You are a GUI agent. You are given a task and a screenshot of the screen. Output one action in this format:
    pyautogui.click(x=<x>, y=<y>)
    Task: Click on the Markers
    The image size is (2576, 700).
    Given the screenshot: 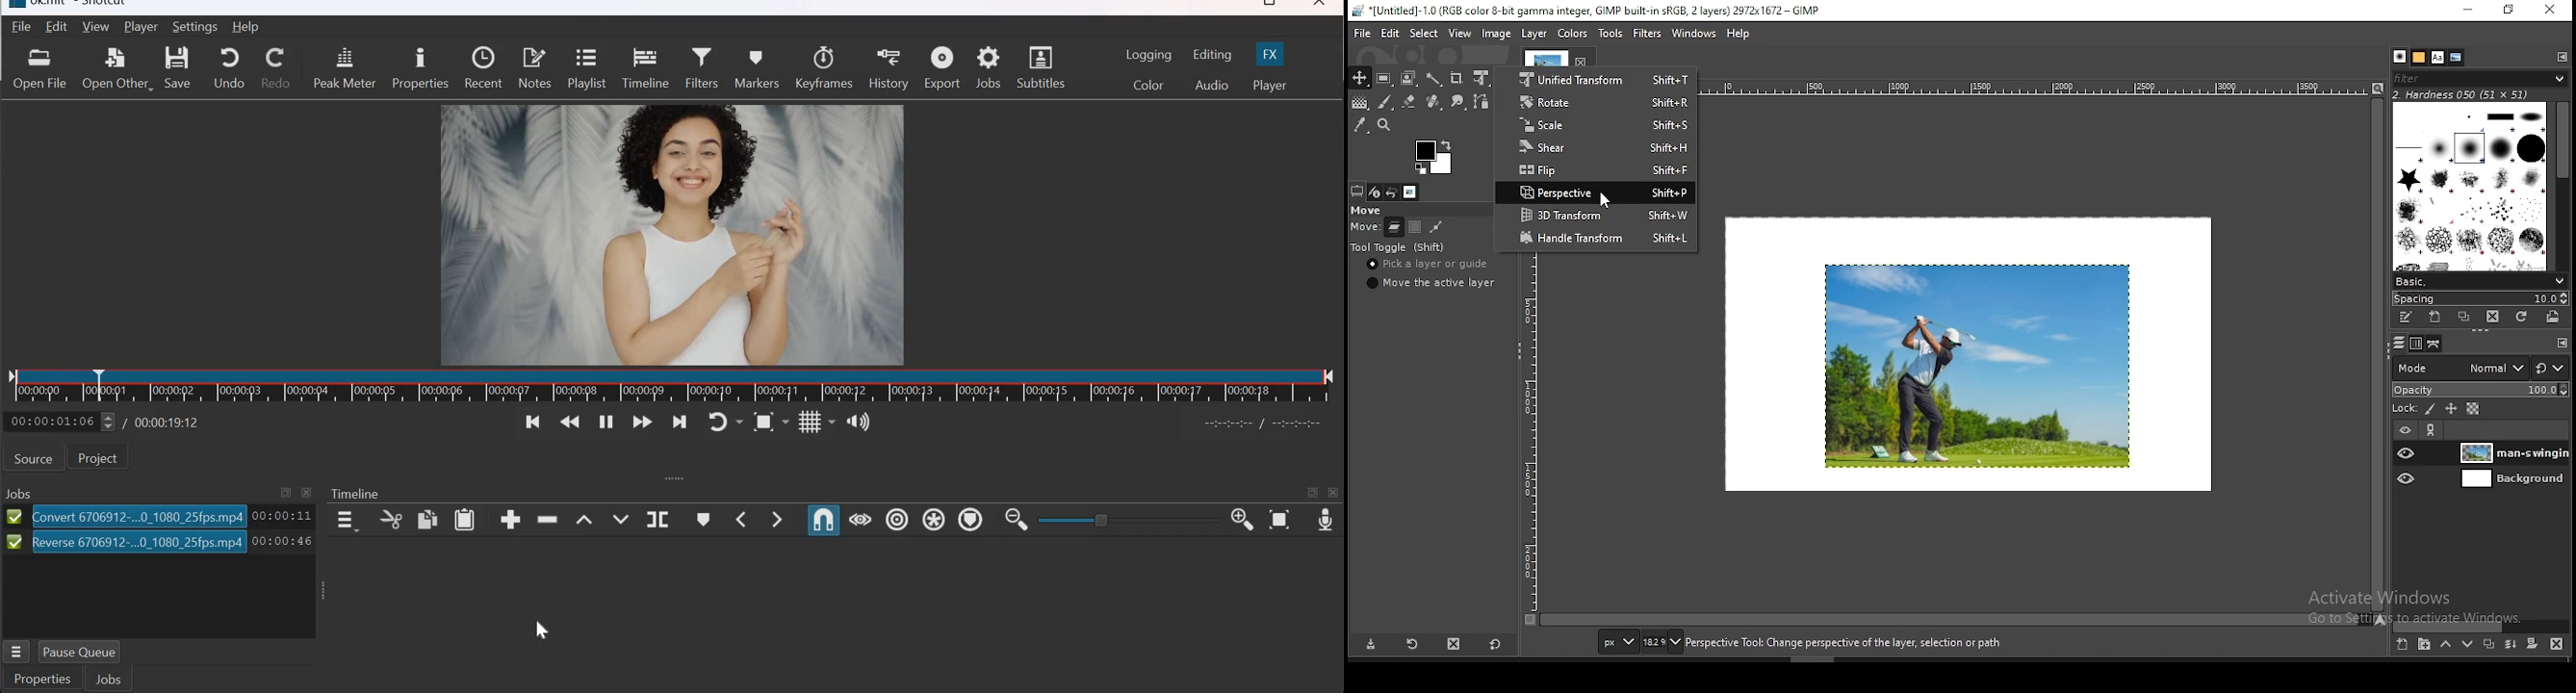 What is the action you would take?
    pyautogui.click(x=759, y=68)
    